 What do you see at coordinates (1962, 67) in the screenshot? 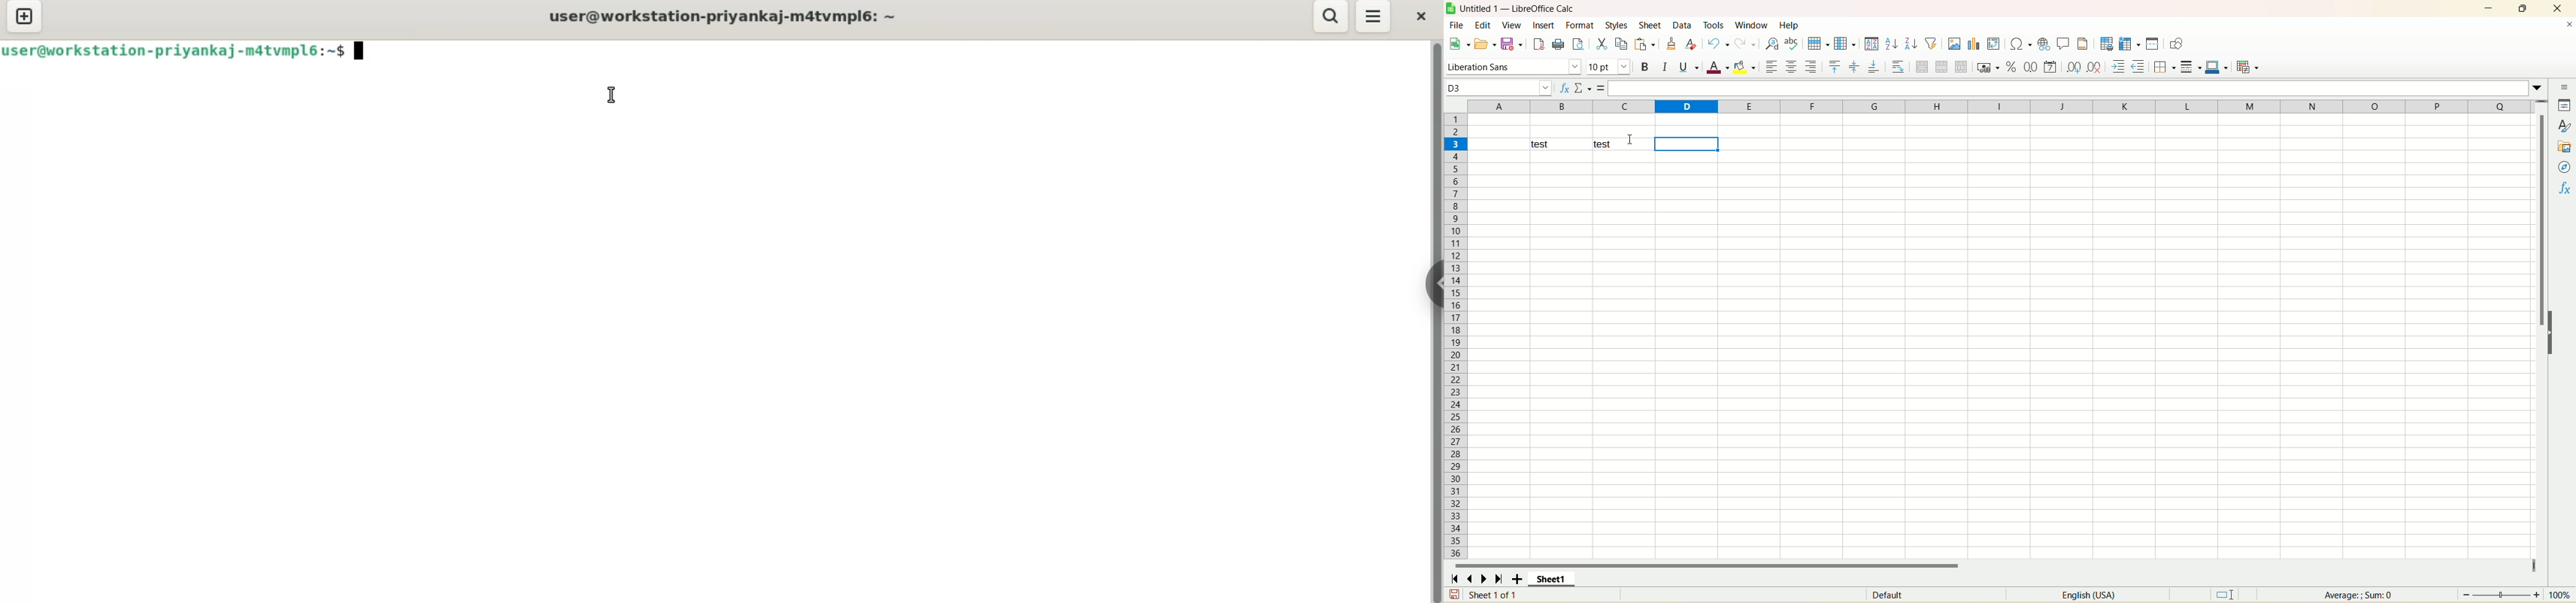
I see `unmerge` at bounding box center [1962, 67].